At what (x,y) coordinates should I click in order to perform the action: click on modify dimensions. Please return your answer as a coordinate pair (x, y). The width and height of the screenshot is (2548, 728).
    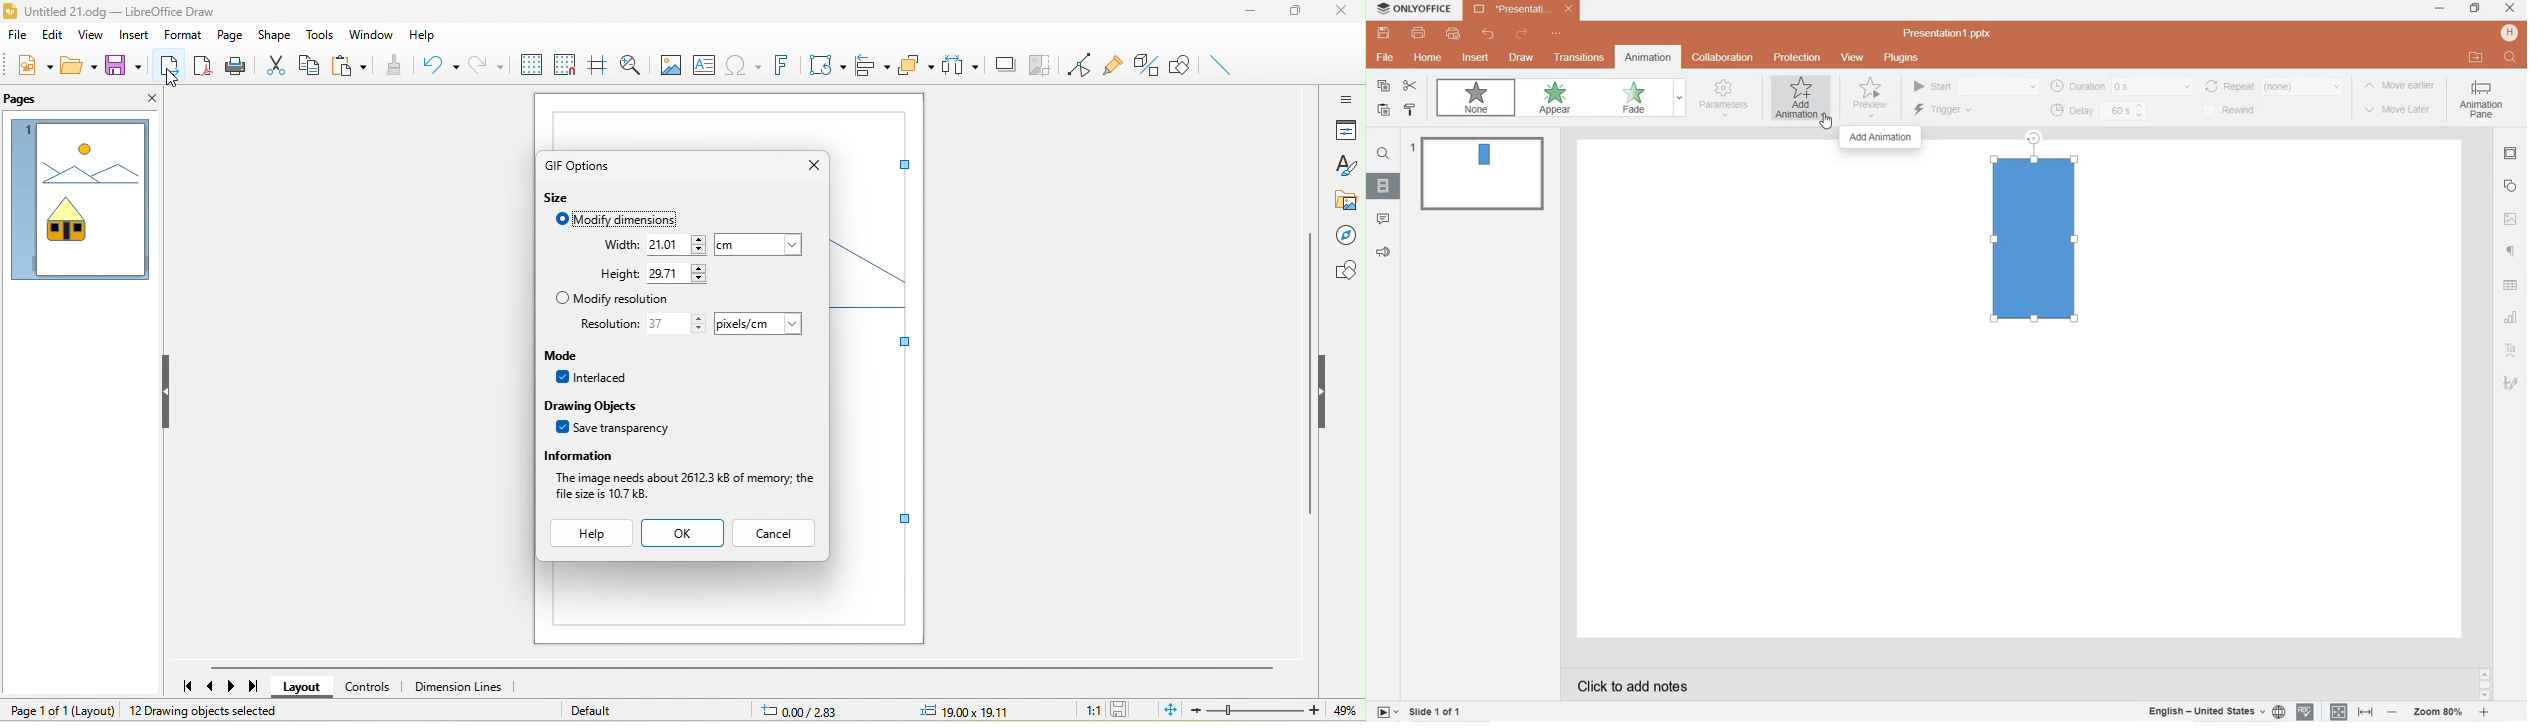
    Looking at the image, I should click on (622, 221).